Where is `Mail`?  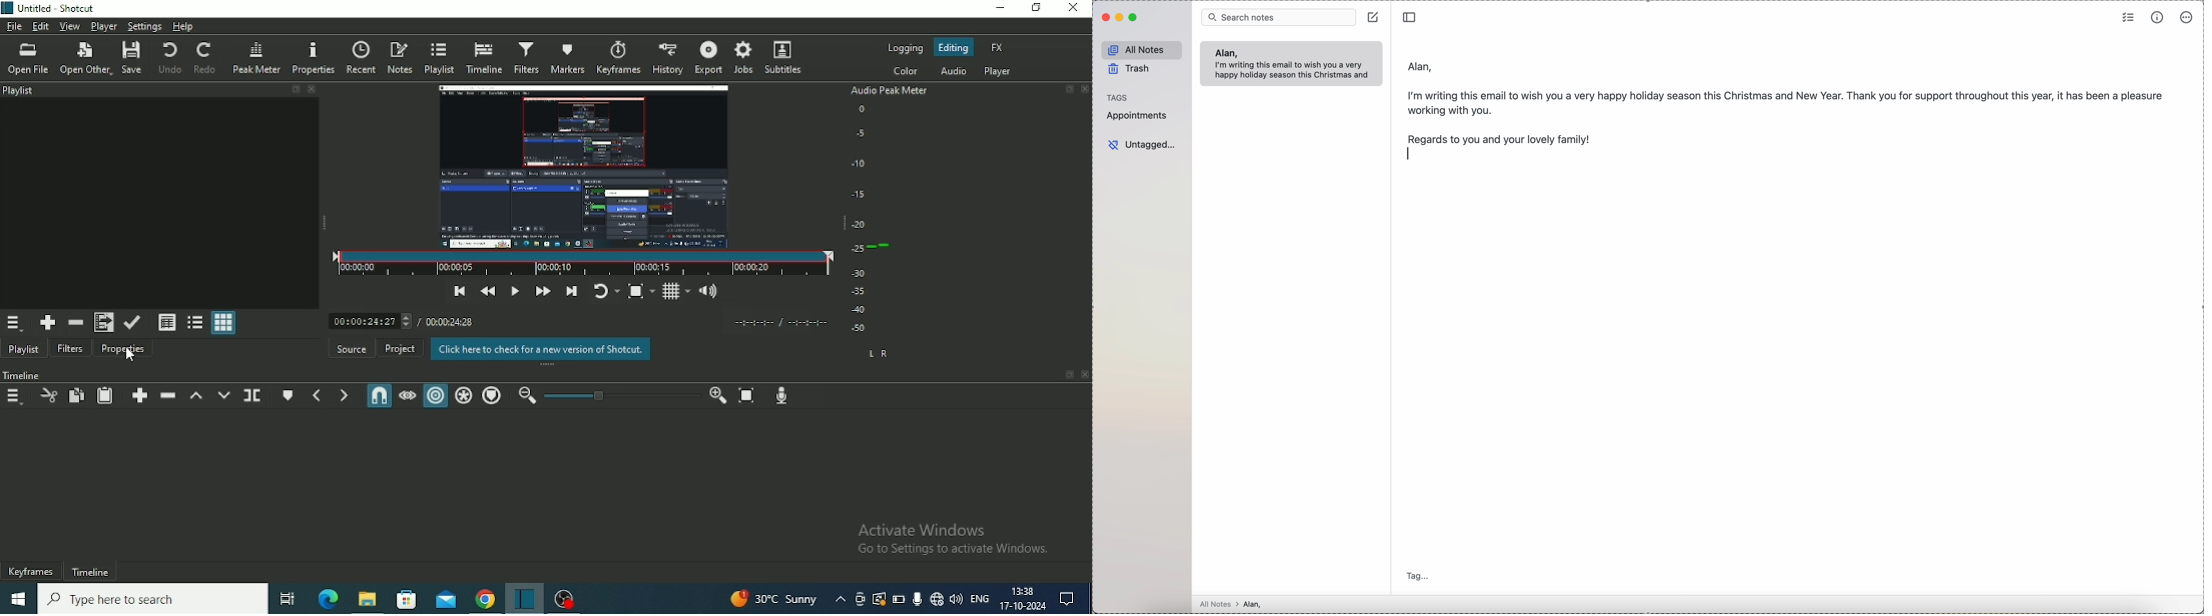
Mail is located at coordinates (445, 600).